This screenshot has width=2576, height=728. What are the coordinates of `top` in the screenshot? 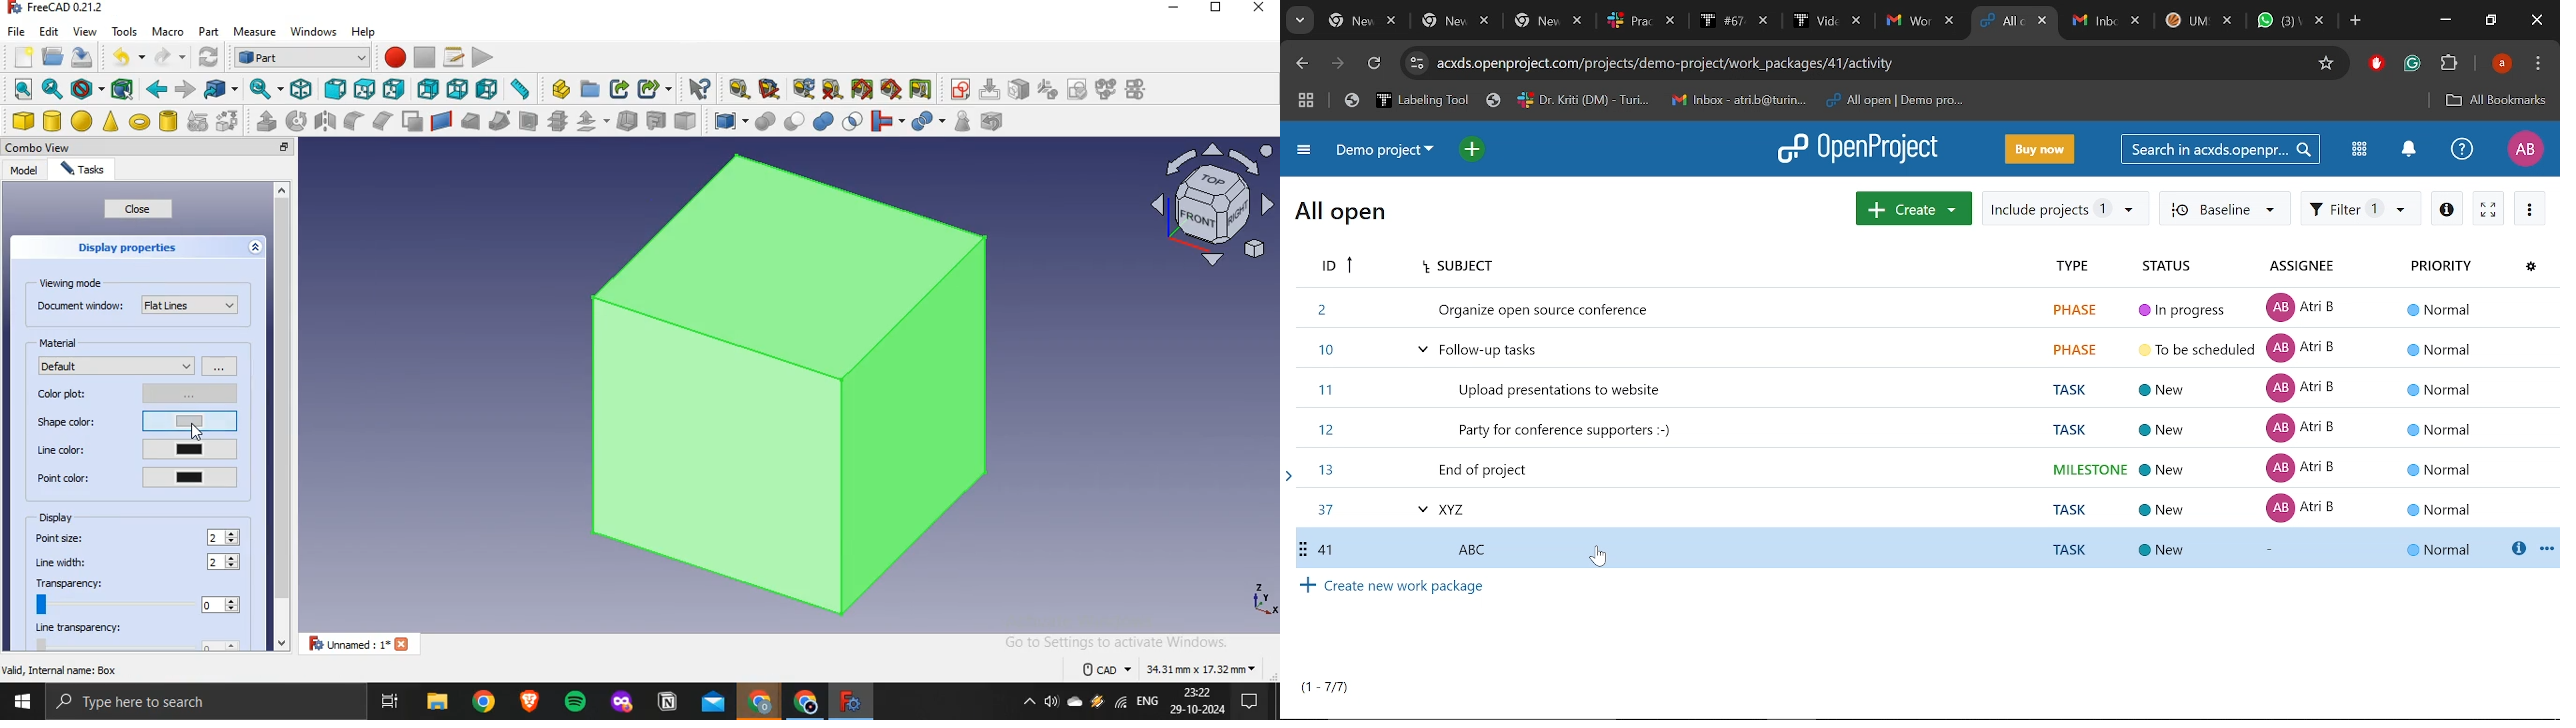 It's located at (364, 90).